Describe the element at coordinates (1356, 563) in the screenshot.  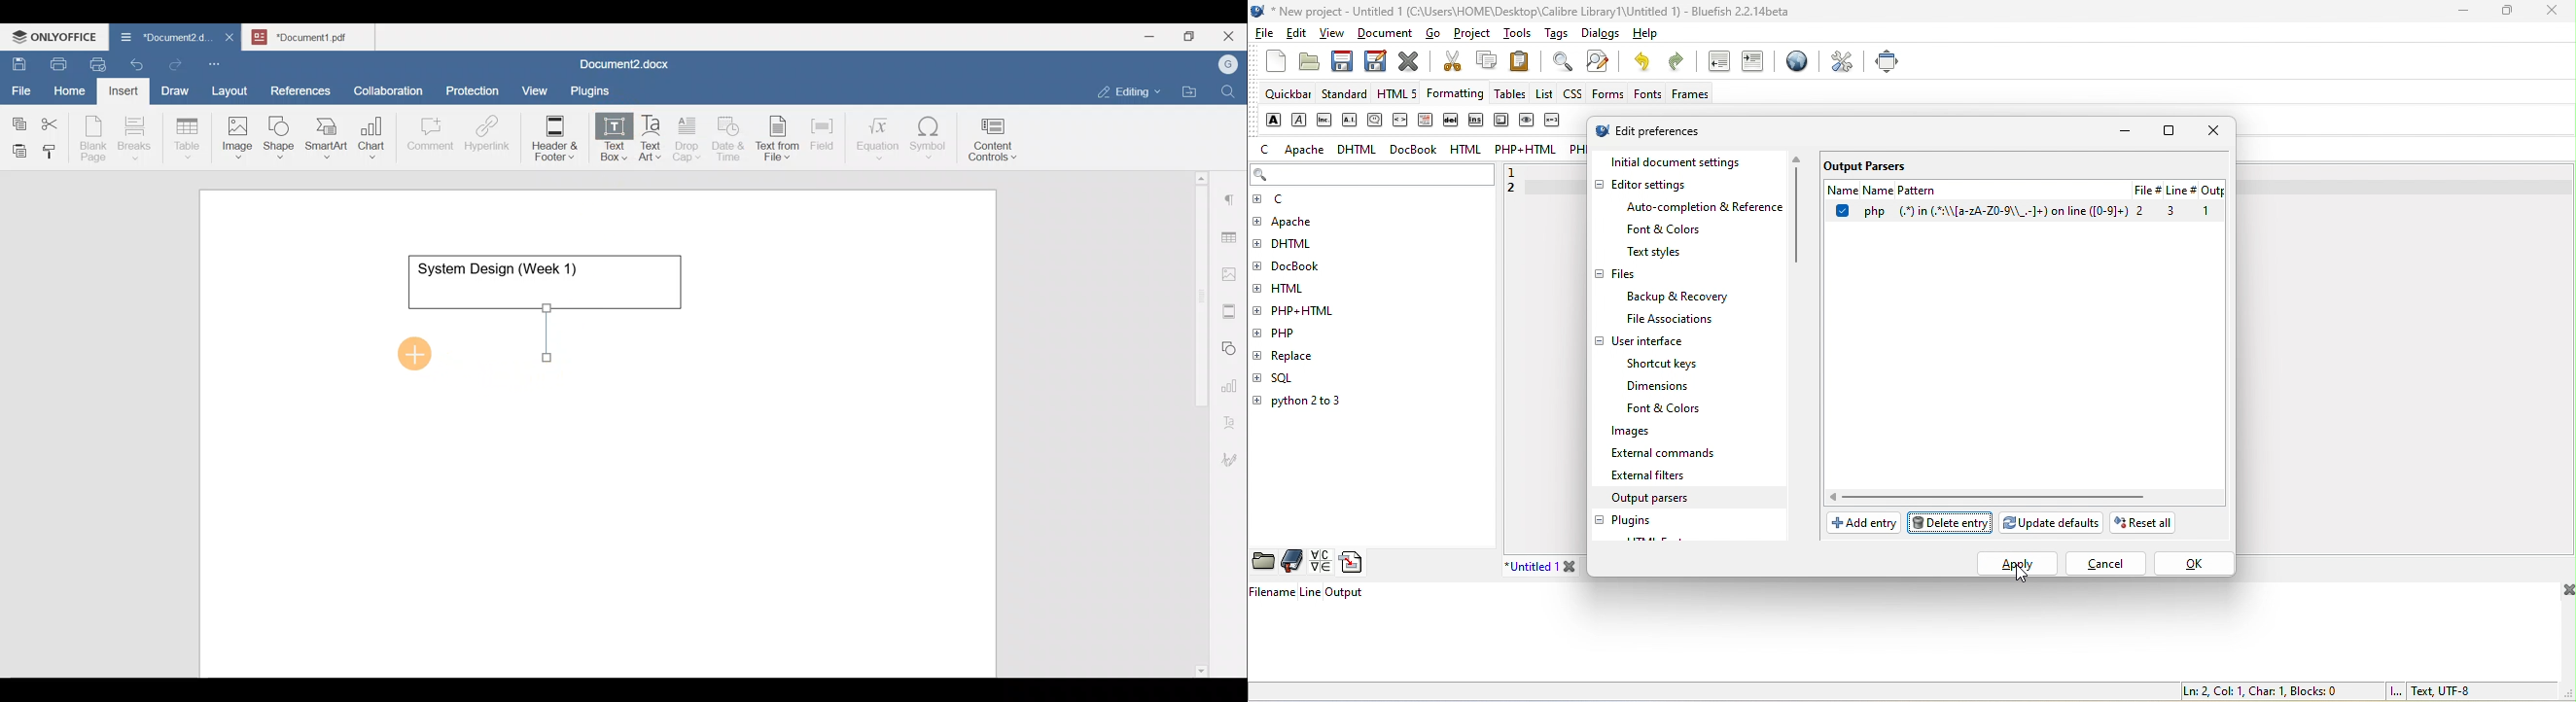
I see `snippets` at that location.